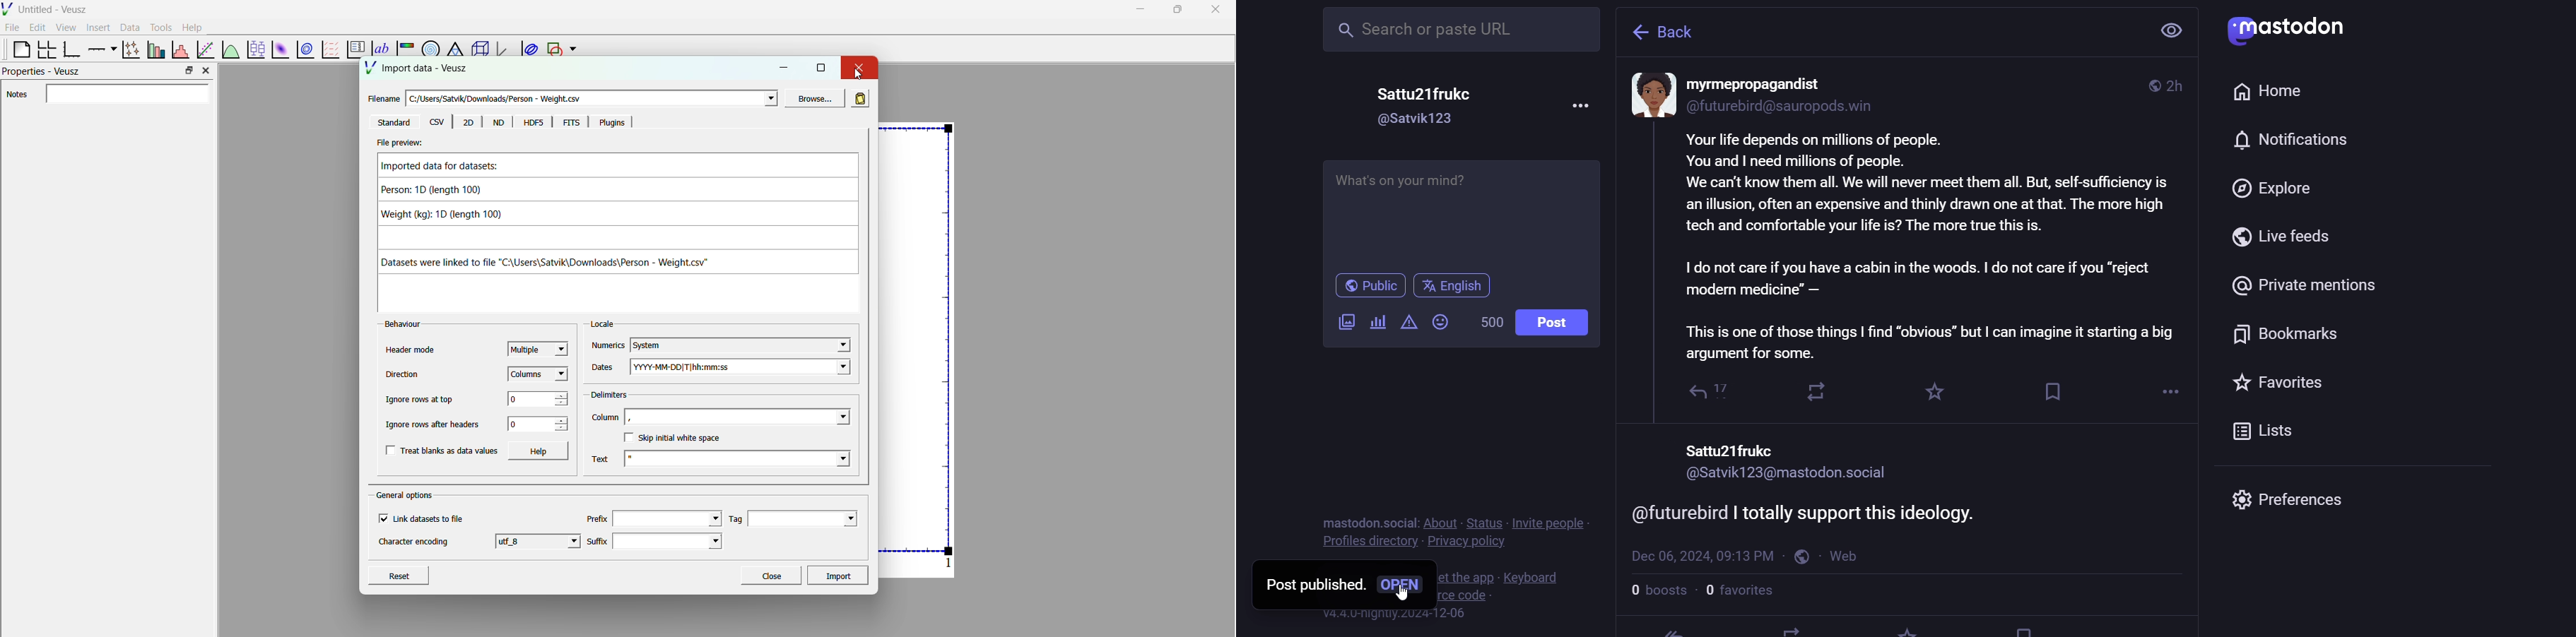 The height and width of the screenshot is (644, 2576). Describe the element at coordinates (568, 122) in the screenshot. I see `FITS` at that location.